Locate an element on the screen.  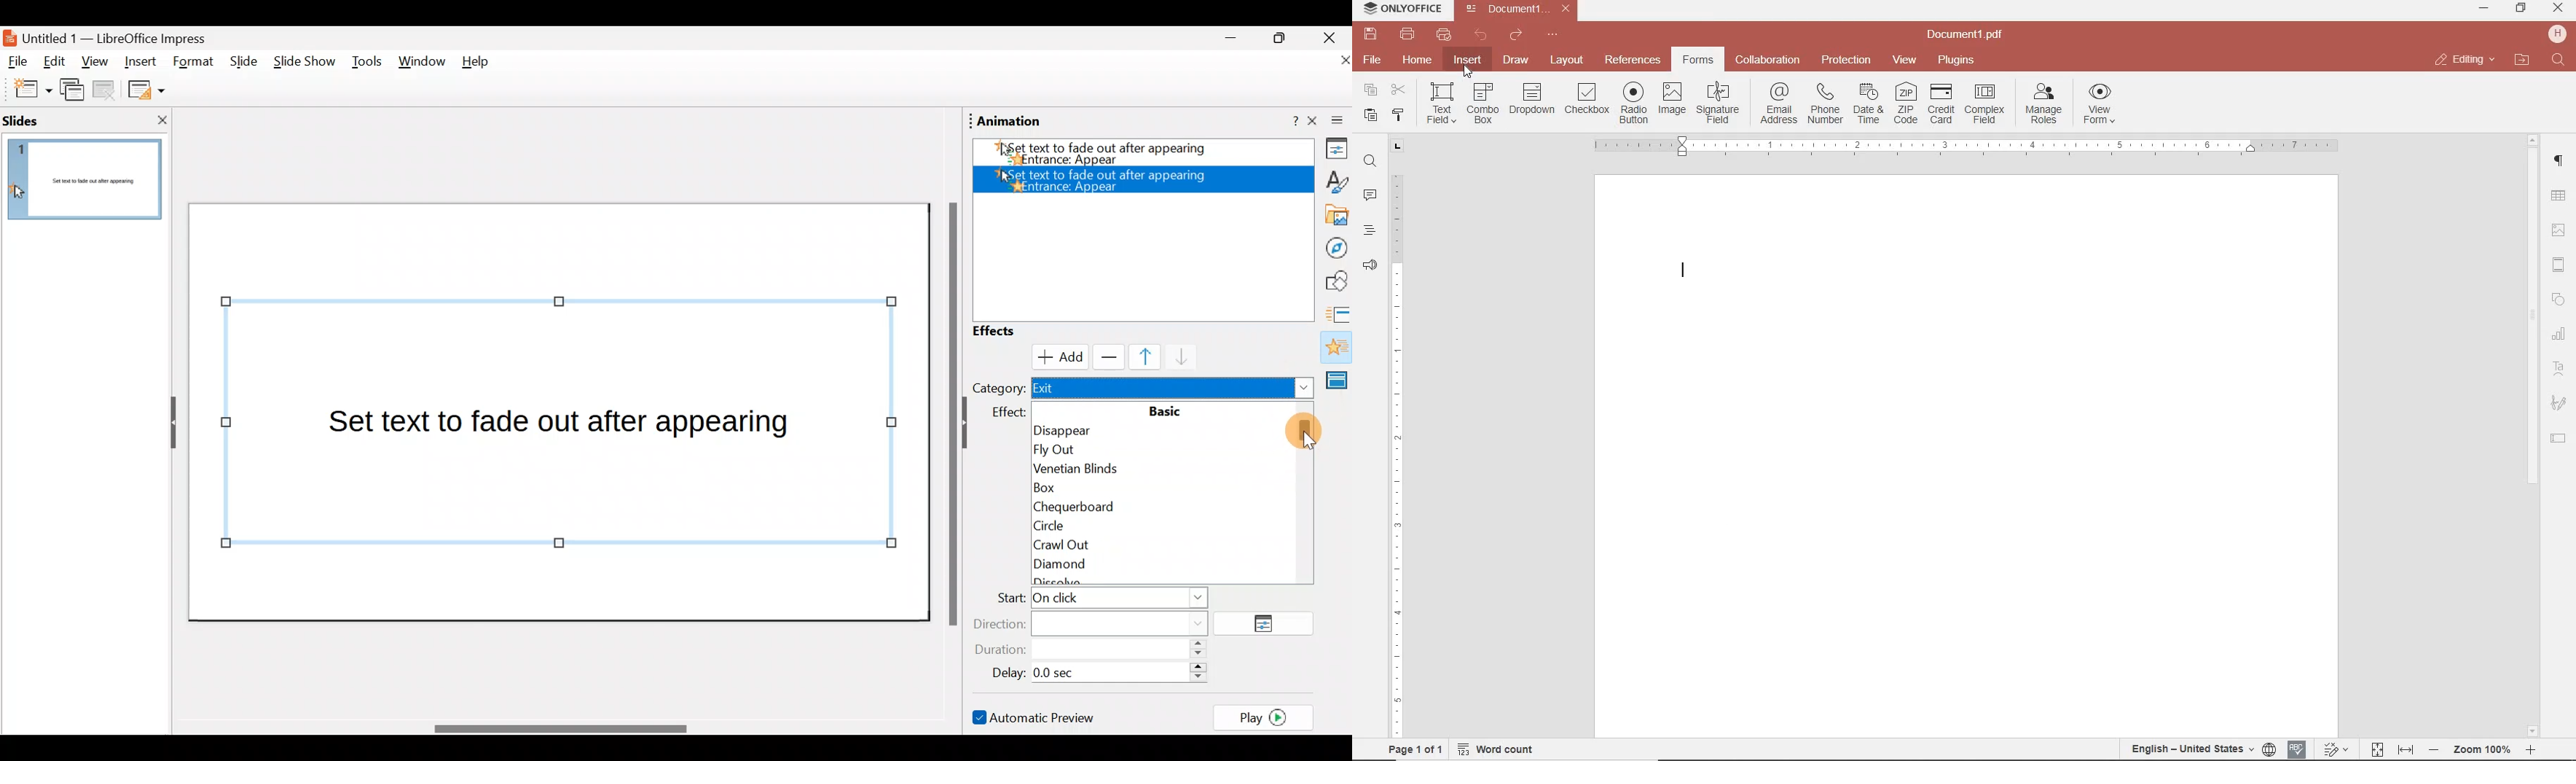
insert inline text fied is located at coordinates (1442, 104).